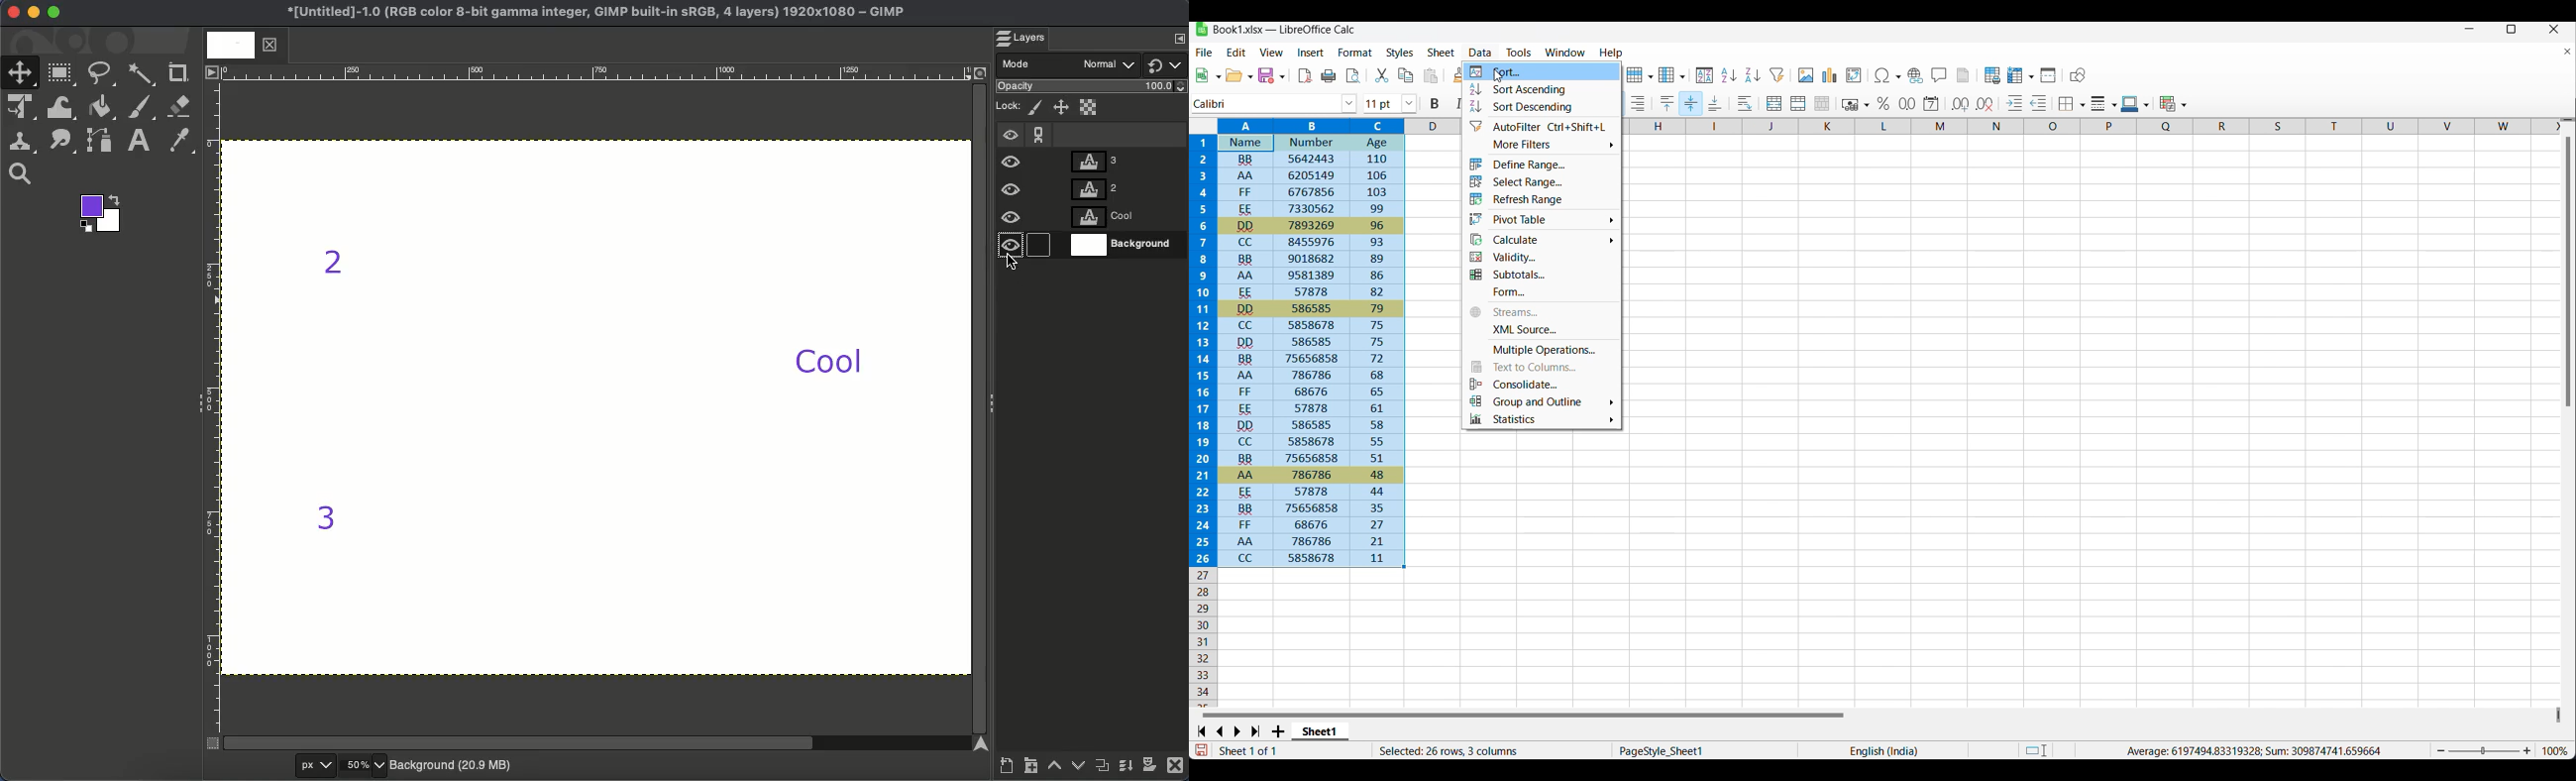 The height and width of the screenshot is (784, 2576). I want to click on Form, so click(1542, 292).